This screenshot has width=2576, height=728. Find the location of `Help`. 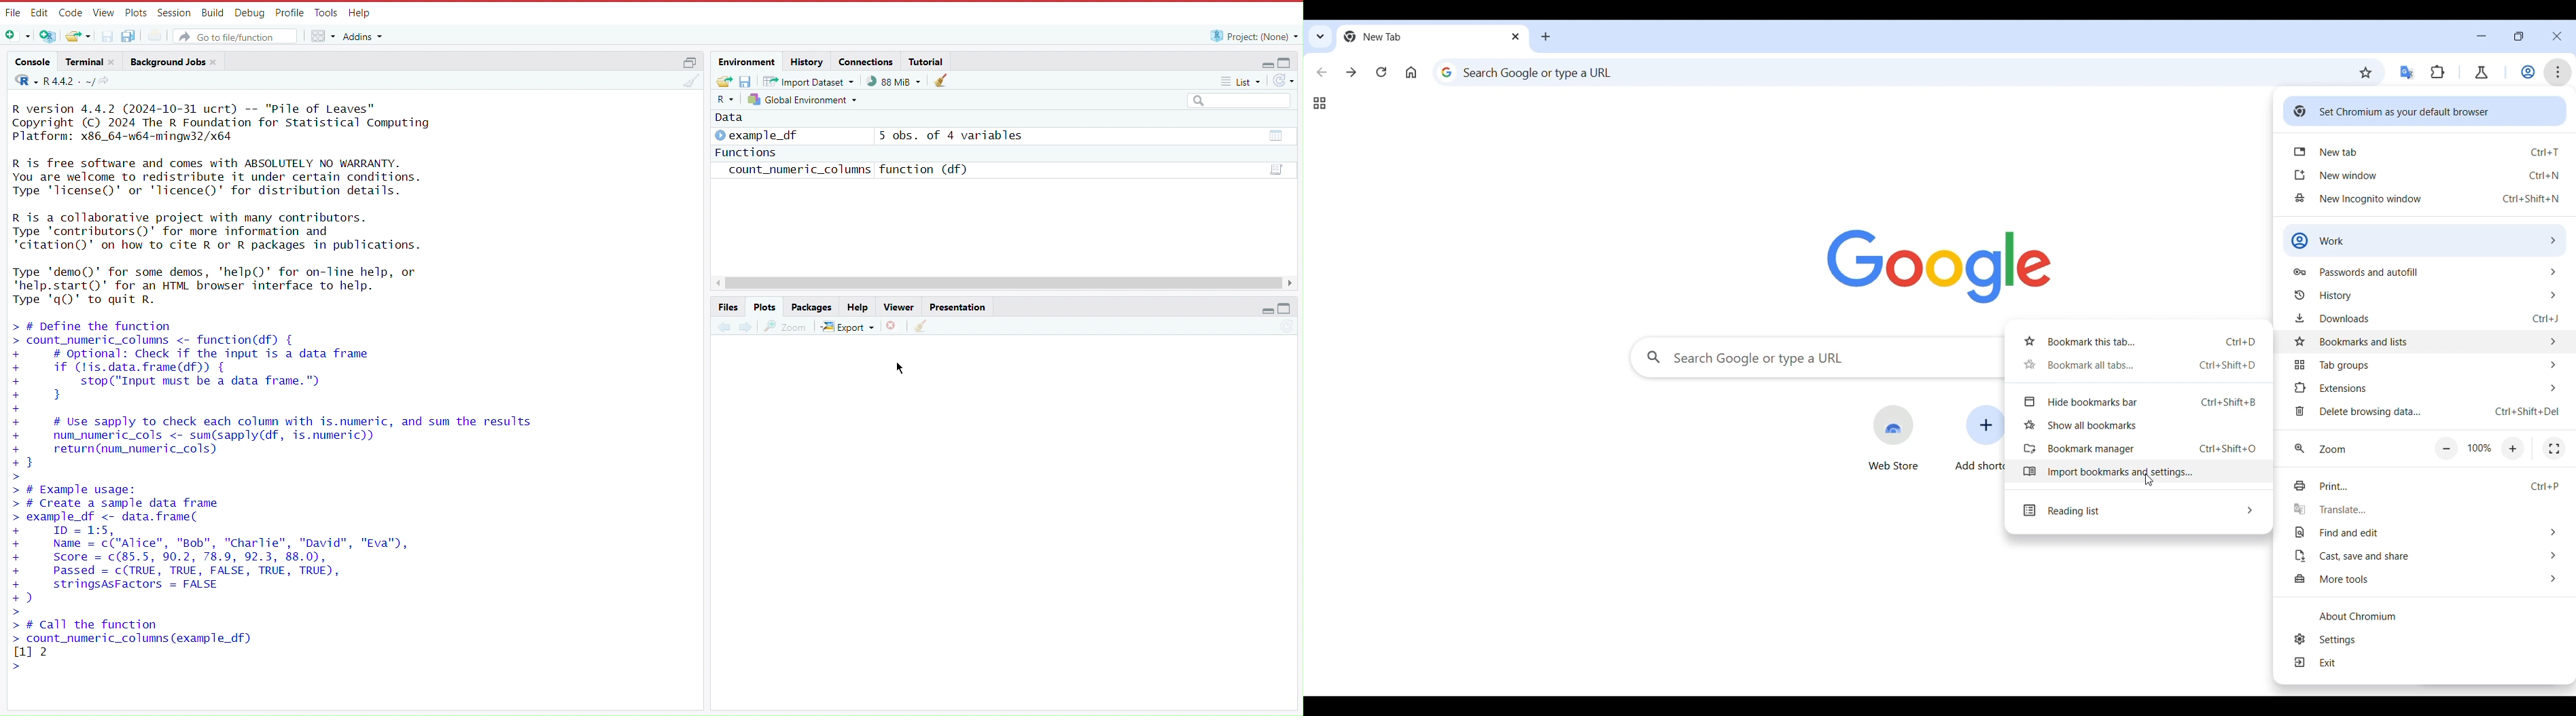

Help is located at coordinates (858, 307).